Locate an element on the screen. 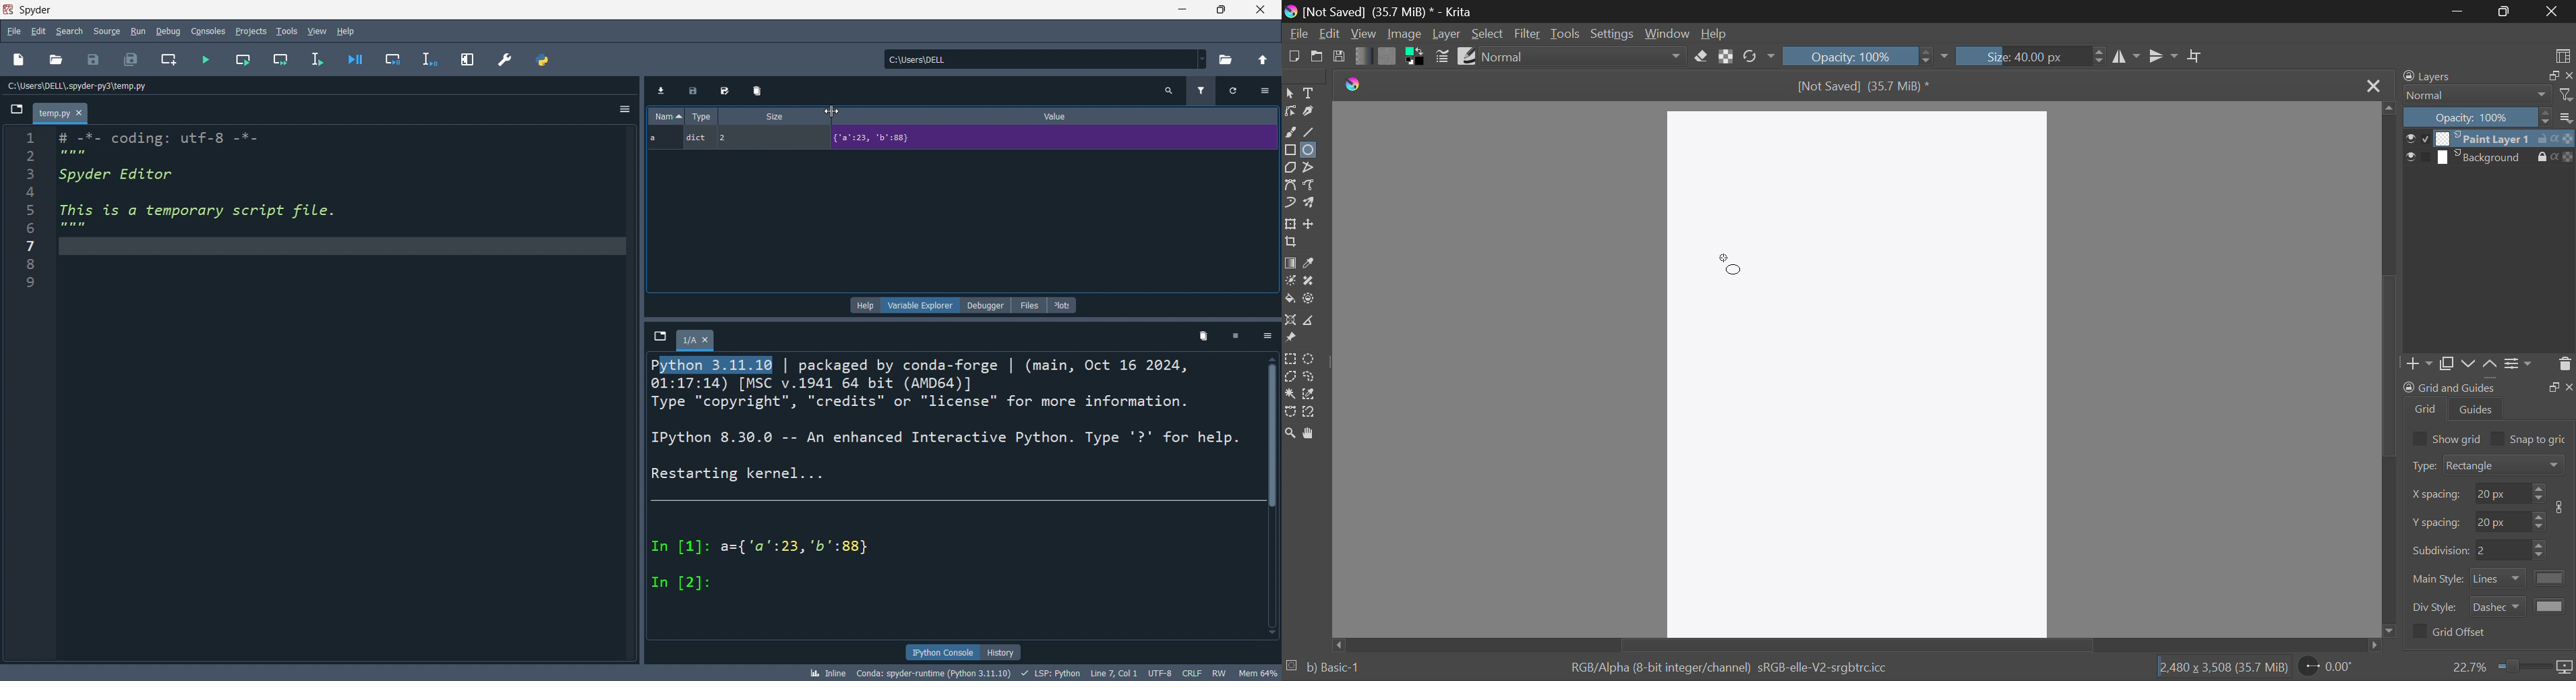 This screenshot has width=2576, height=700. debug file is located at coordinates (358, 59).